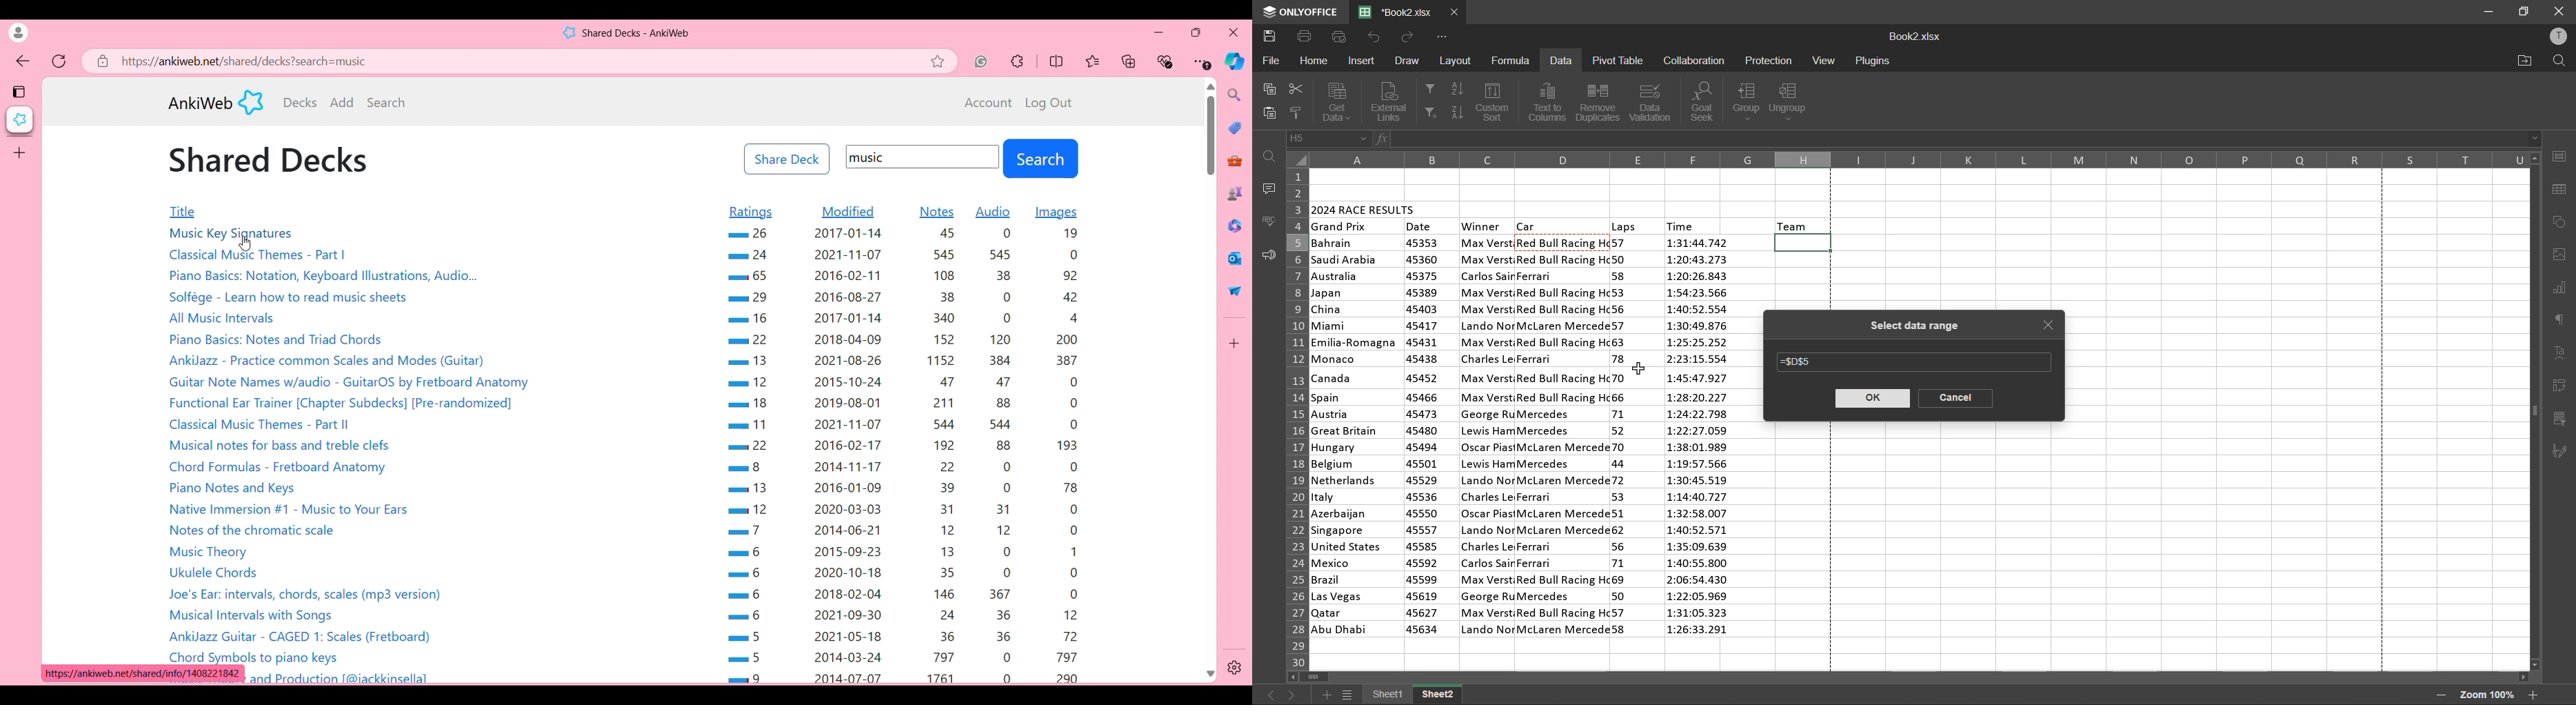  Describe the element at coordinates (343, 102) in the screenshot. I see `Add` at that location.